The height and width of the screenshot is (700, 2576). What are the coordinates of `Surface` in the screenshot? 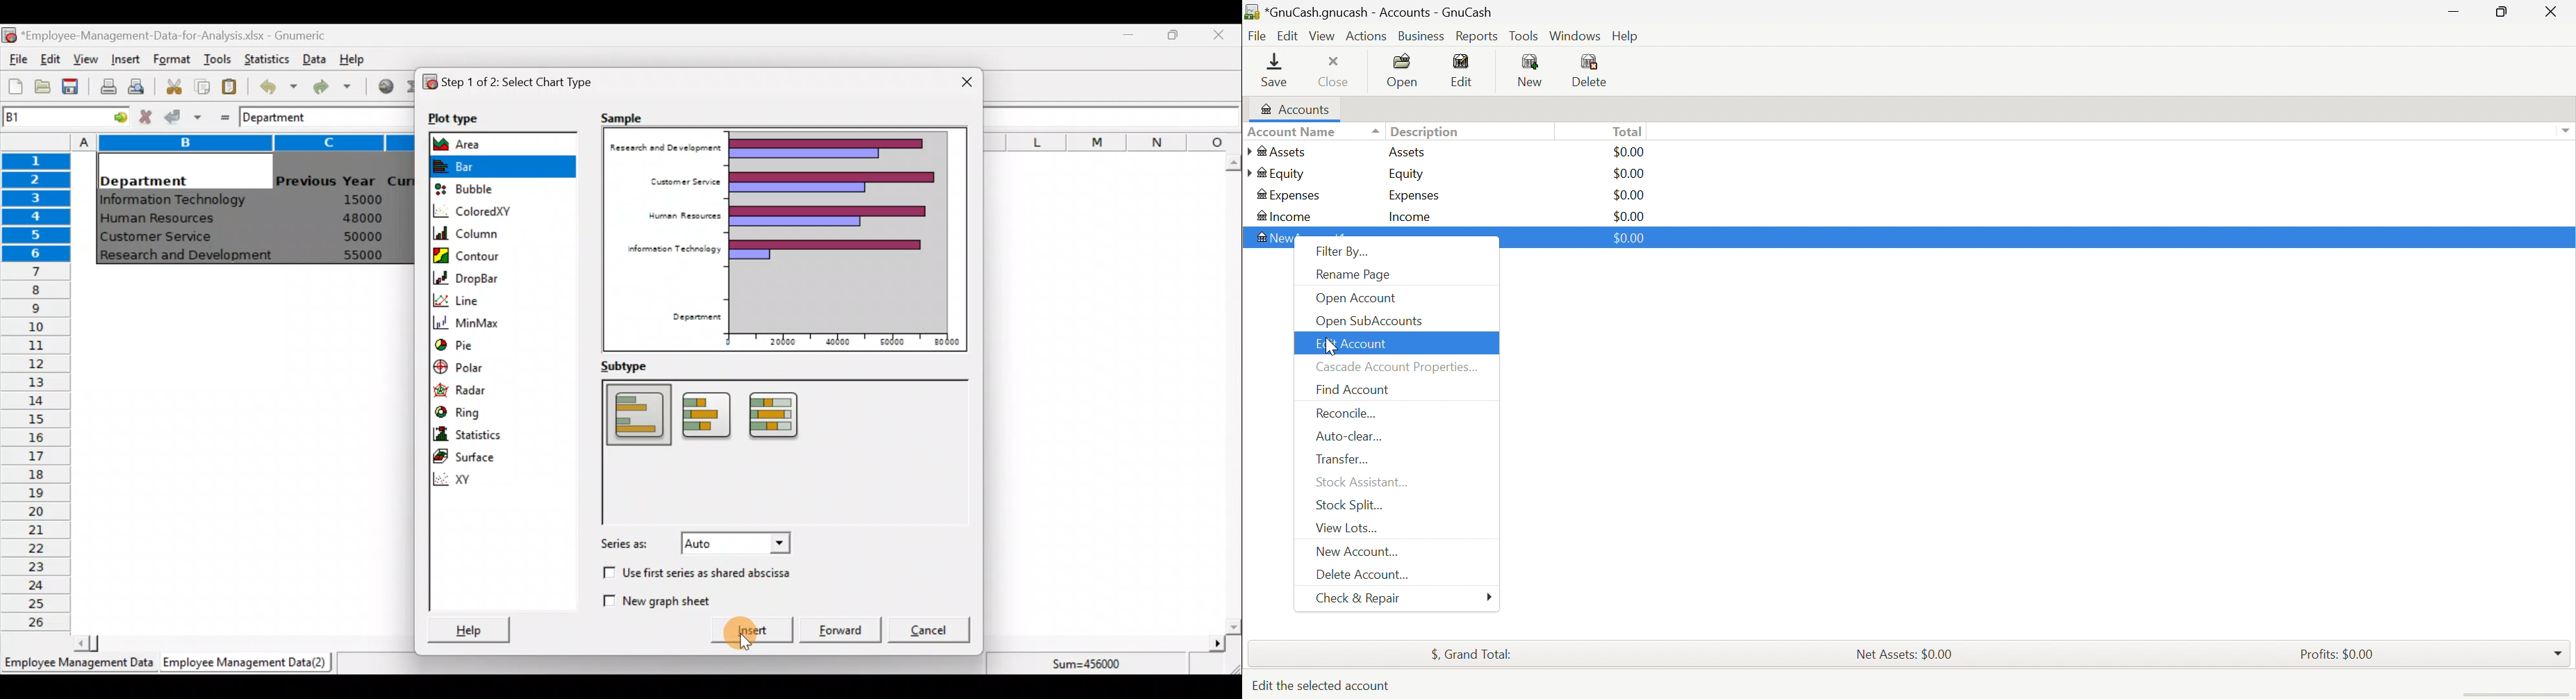 It's located at (478, 454).